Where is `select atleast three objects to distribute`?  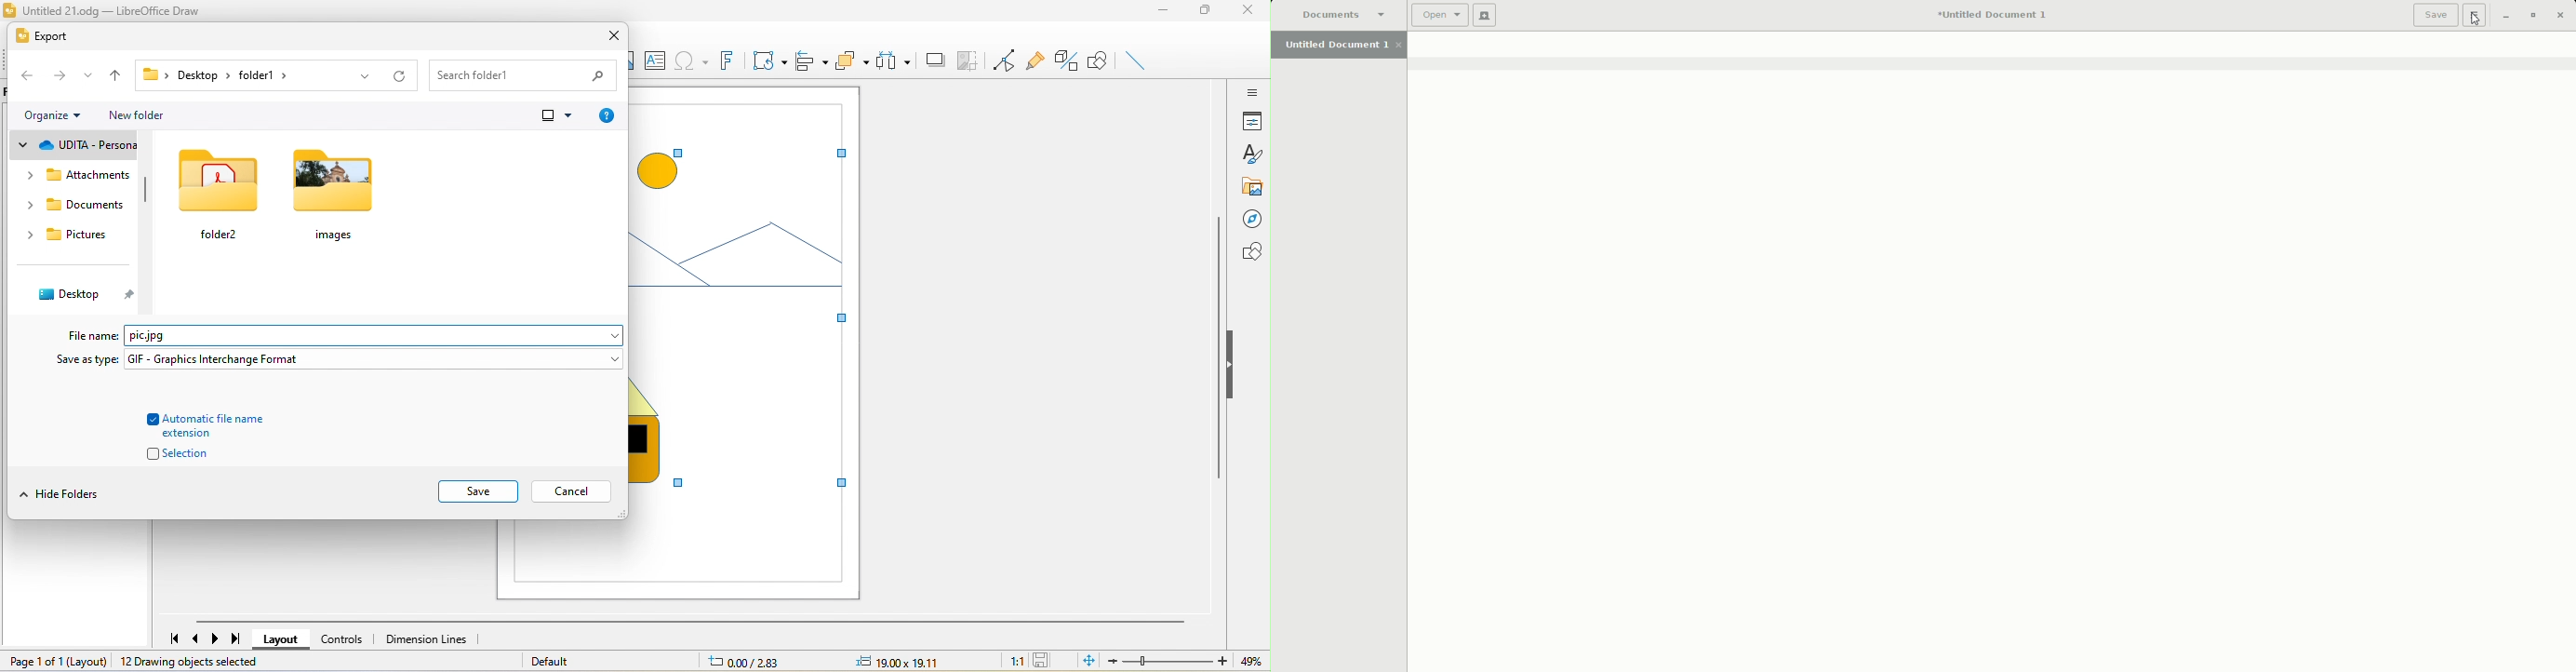
select atleast three objects to distribute is located at coordinates (894, 61).